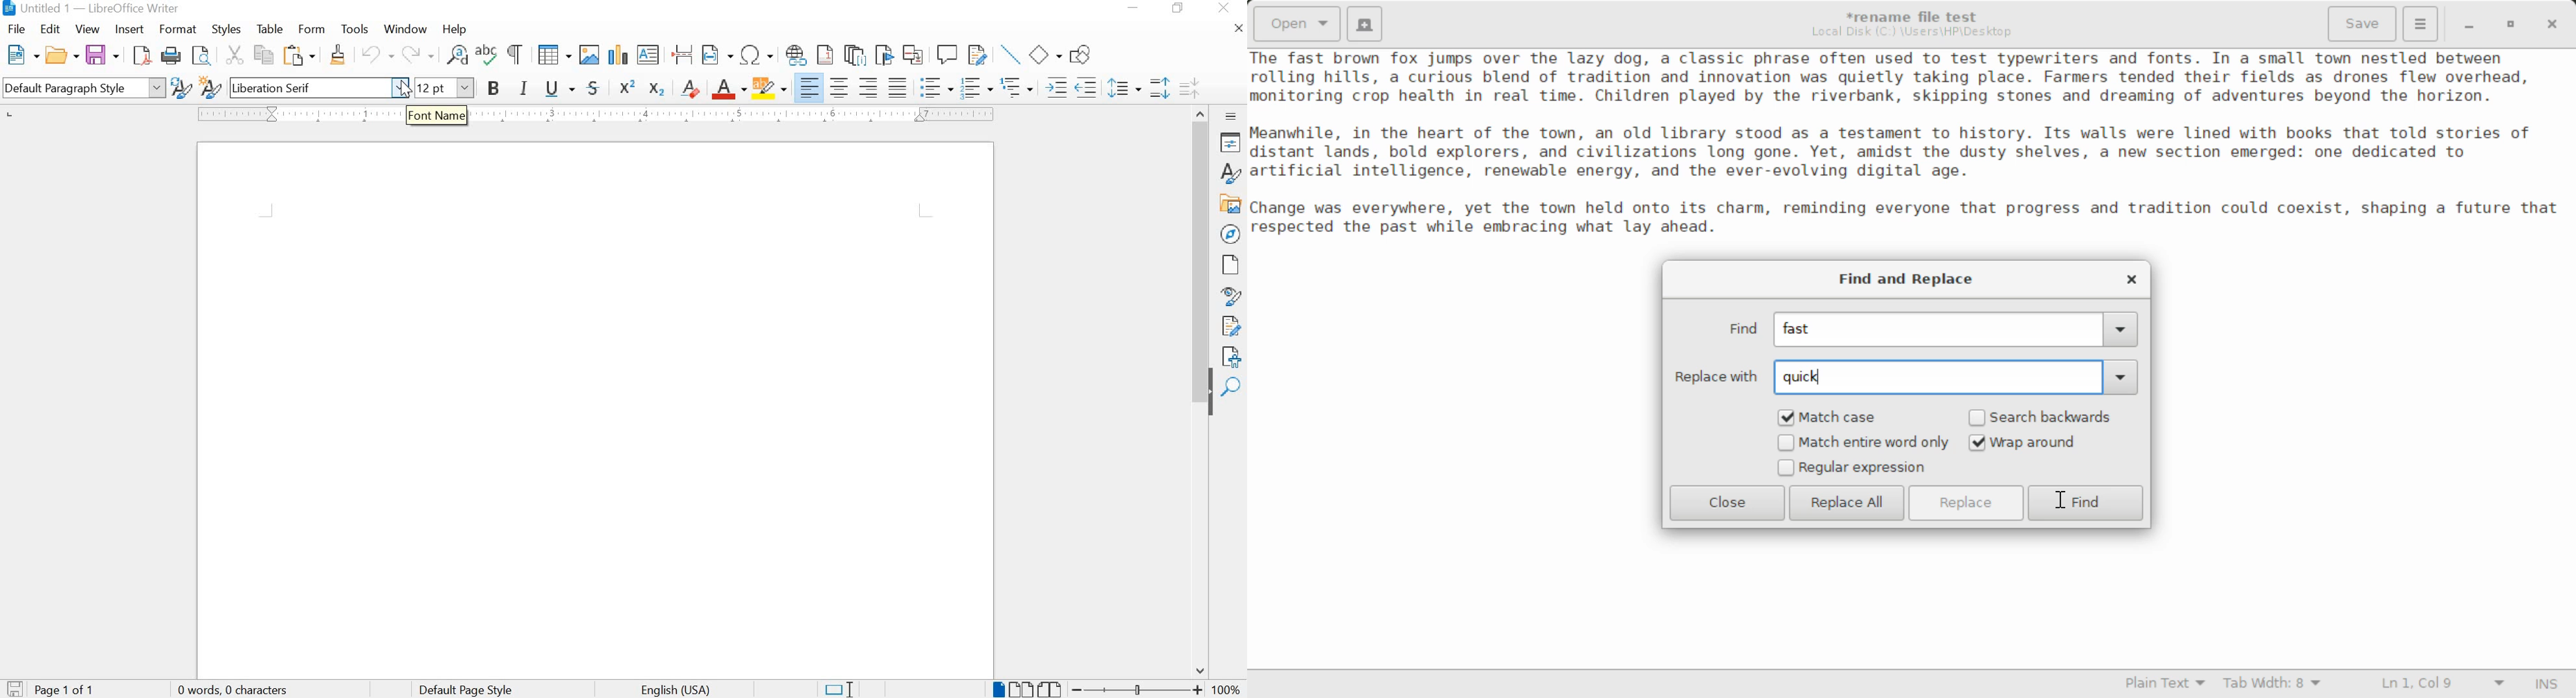 The width and height of the screenshot is (2576, 700). I want to click on FORM, so click(311, 29).